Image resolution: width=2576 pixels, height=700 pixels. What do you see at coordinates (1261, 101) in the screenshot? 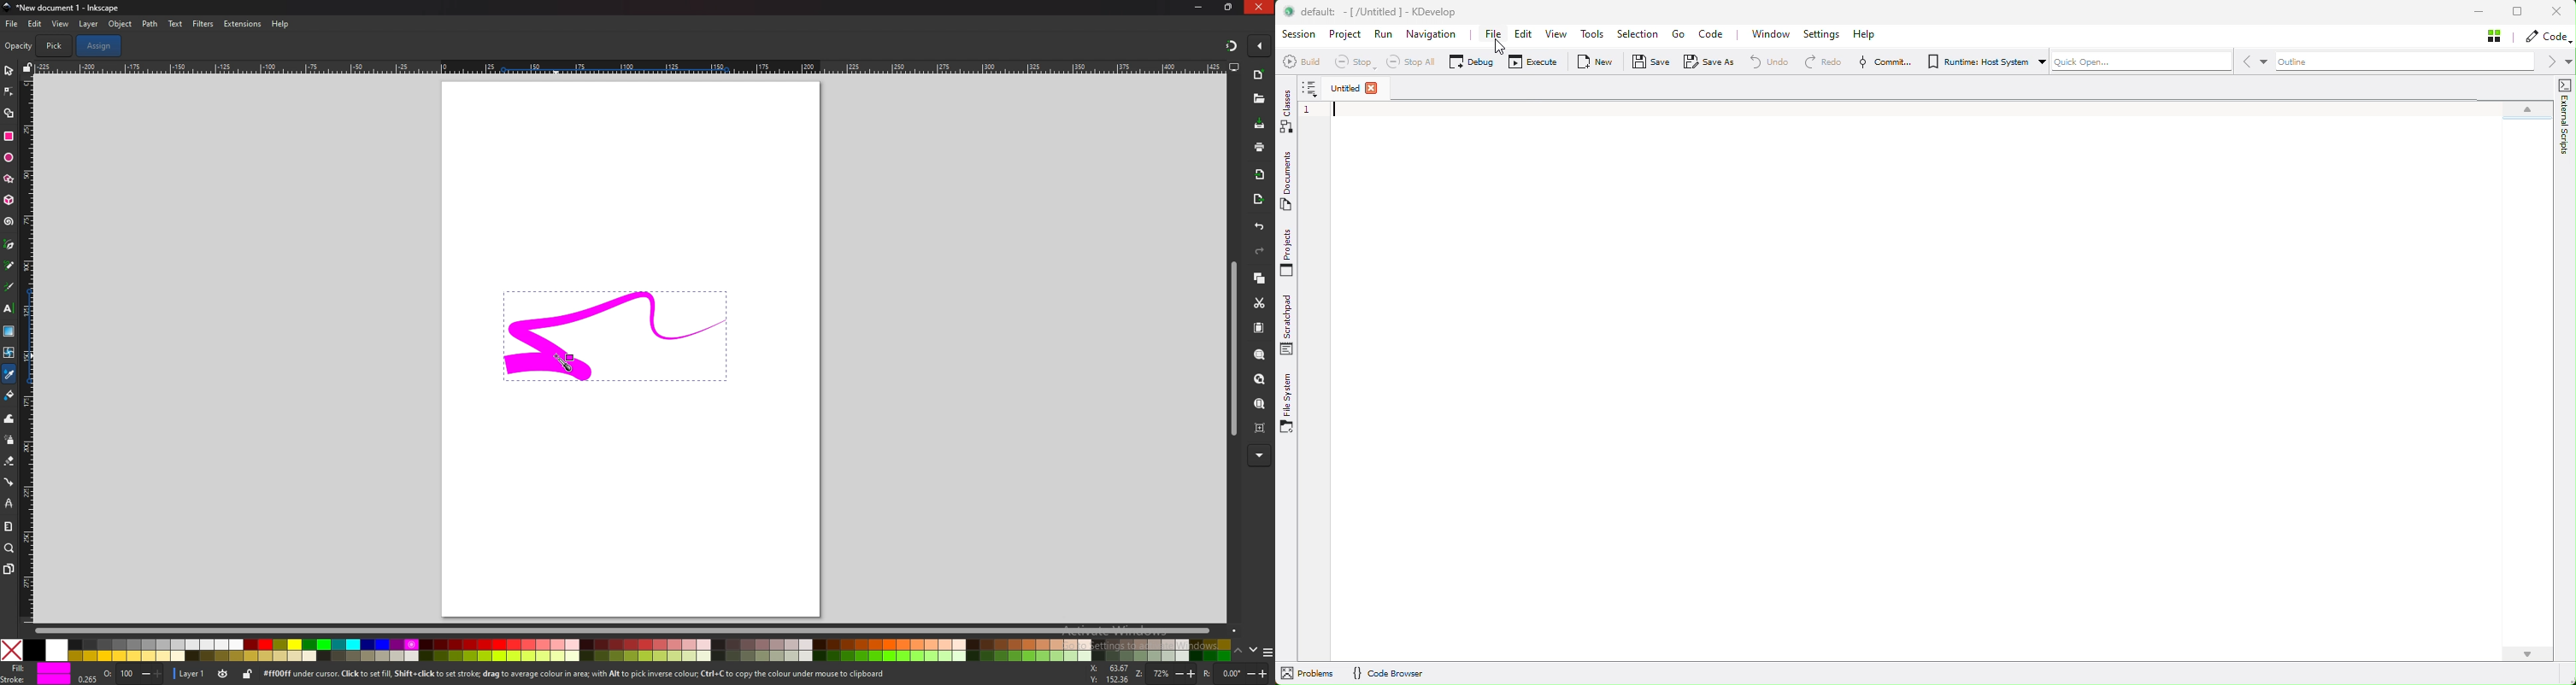
I see `open` at bounding box center [1261, 101].